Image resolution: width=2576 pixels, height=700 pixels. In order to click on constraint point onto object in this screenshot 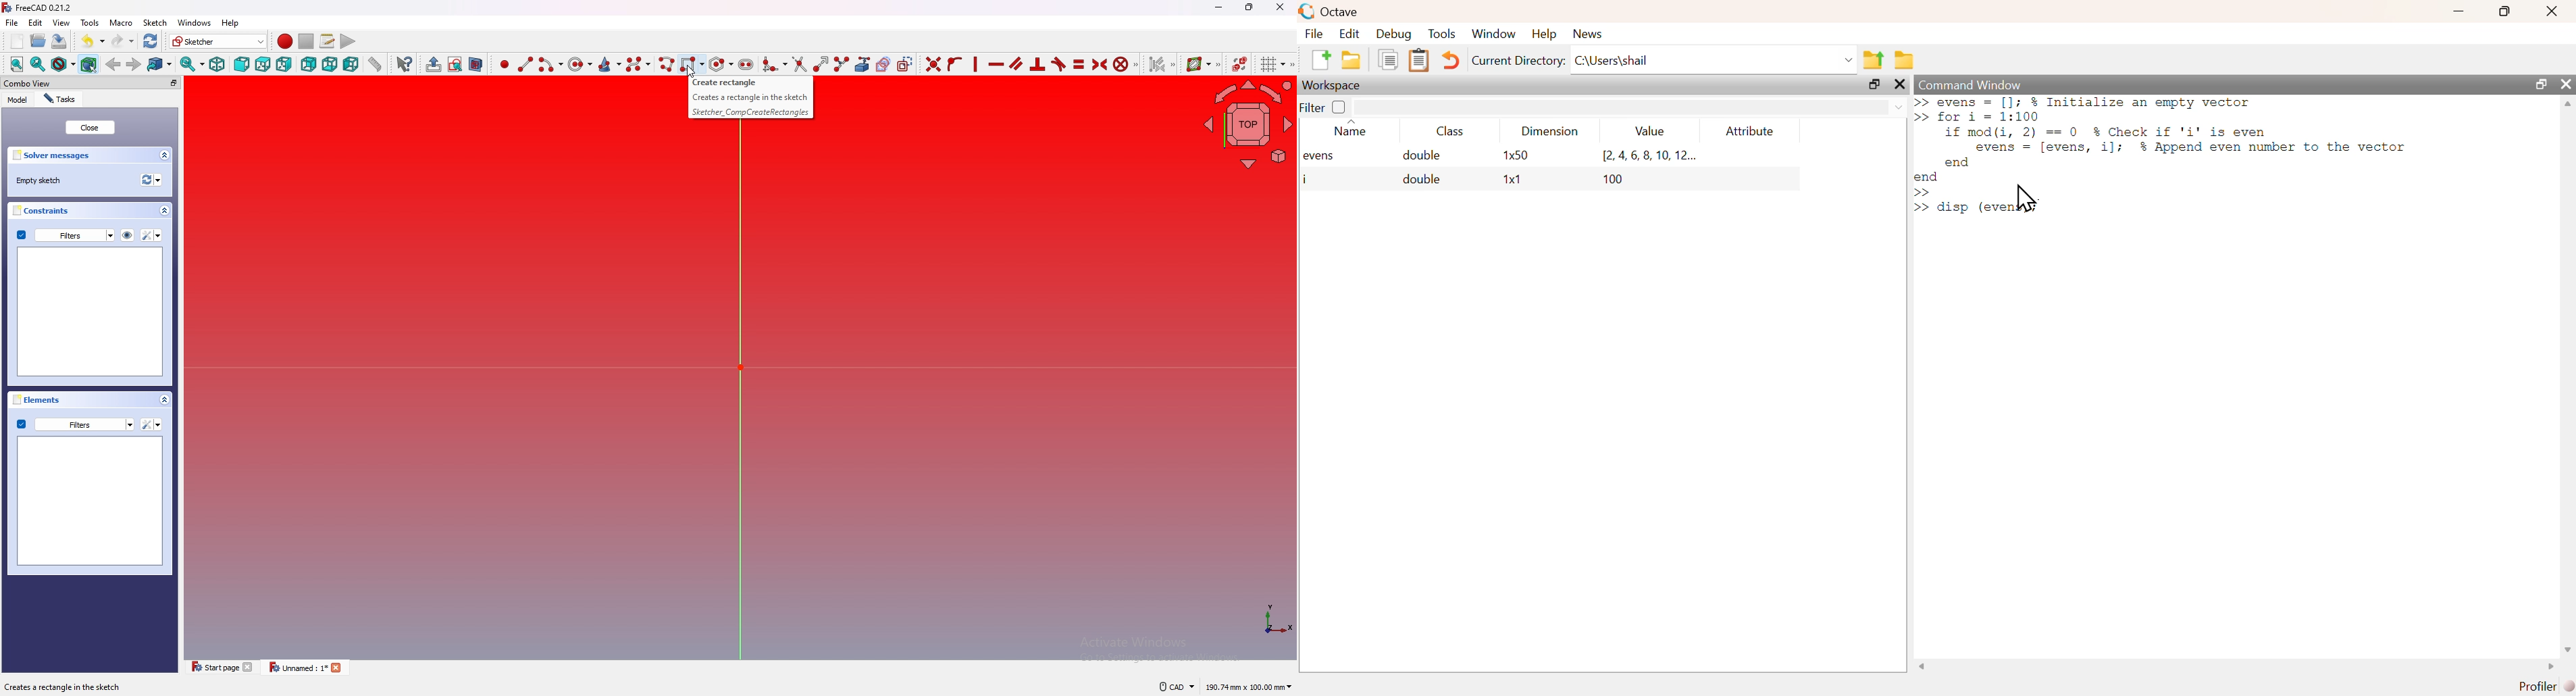, I will do `click(954, 64)`.